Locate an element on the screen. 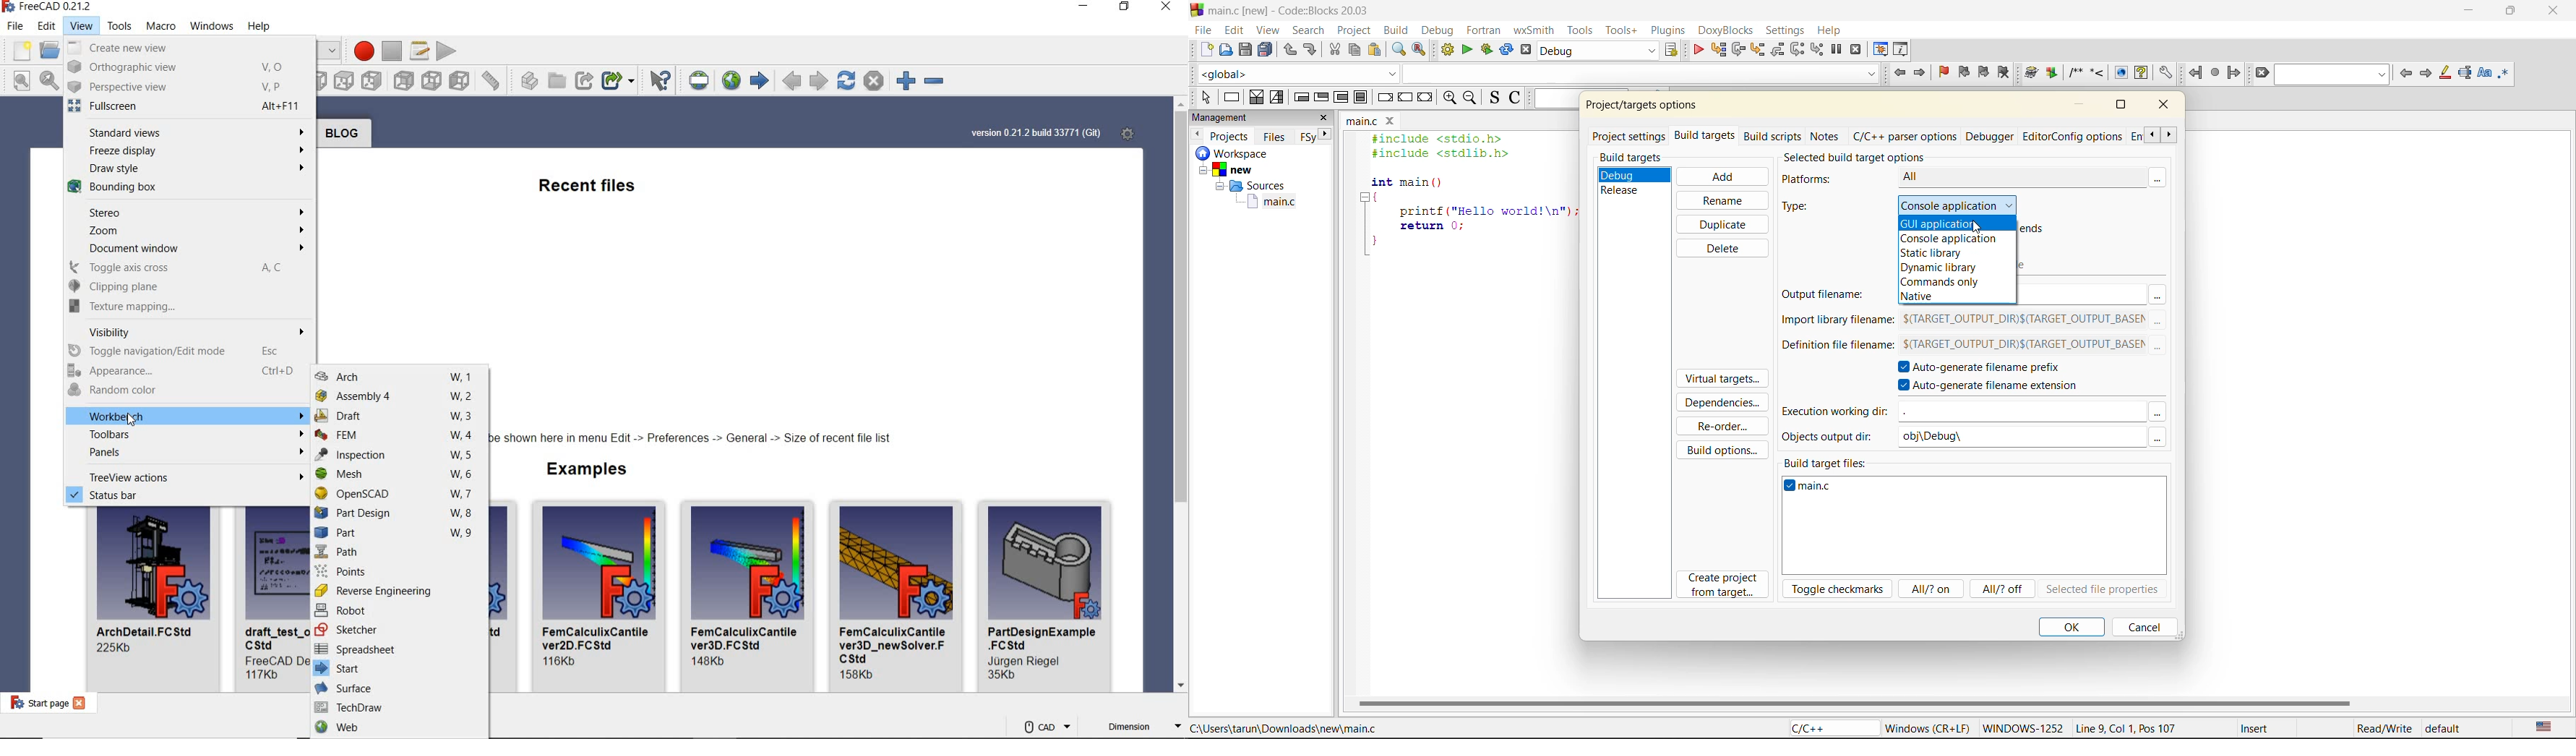  virtual targets is located at coordinates (1722, 380).